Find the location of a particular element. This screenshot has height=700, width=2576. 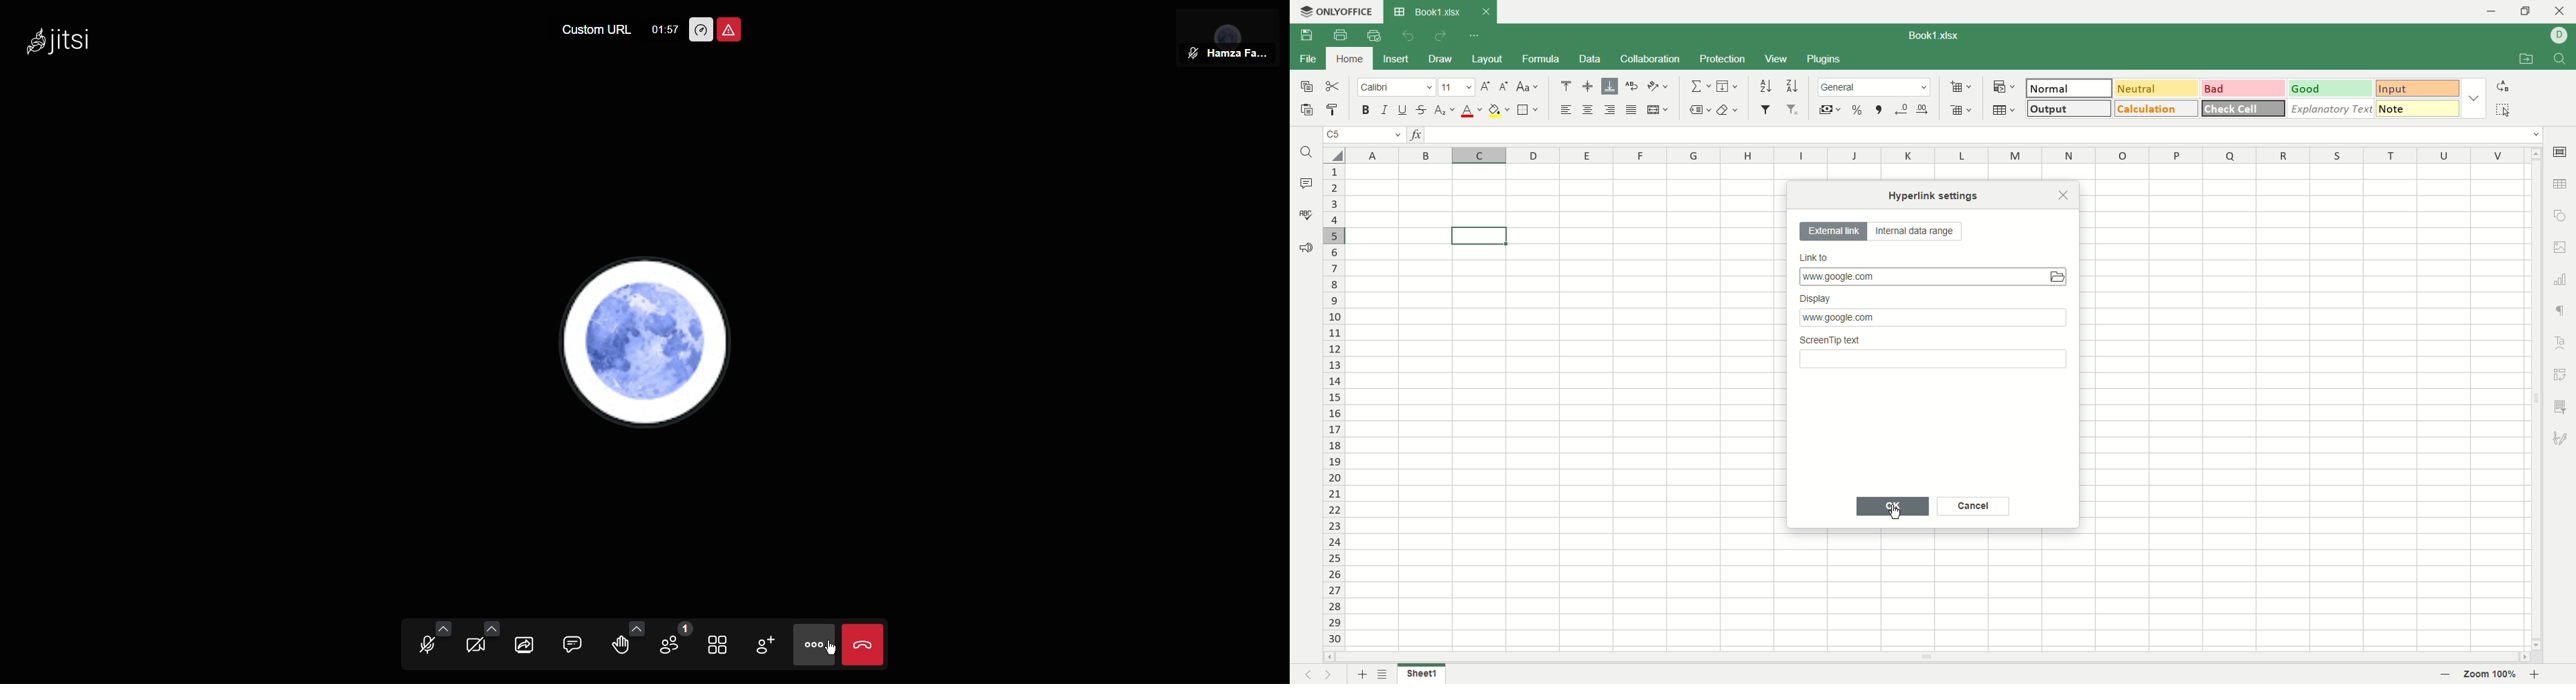

paste is located at coordinates (1307, 111).